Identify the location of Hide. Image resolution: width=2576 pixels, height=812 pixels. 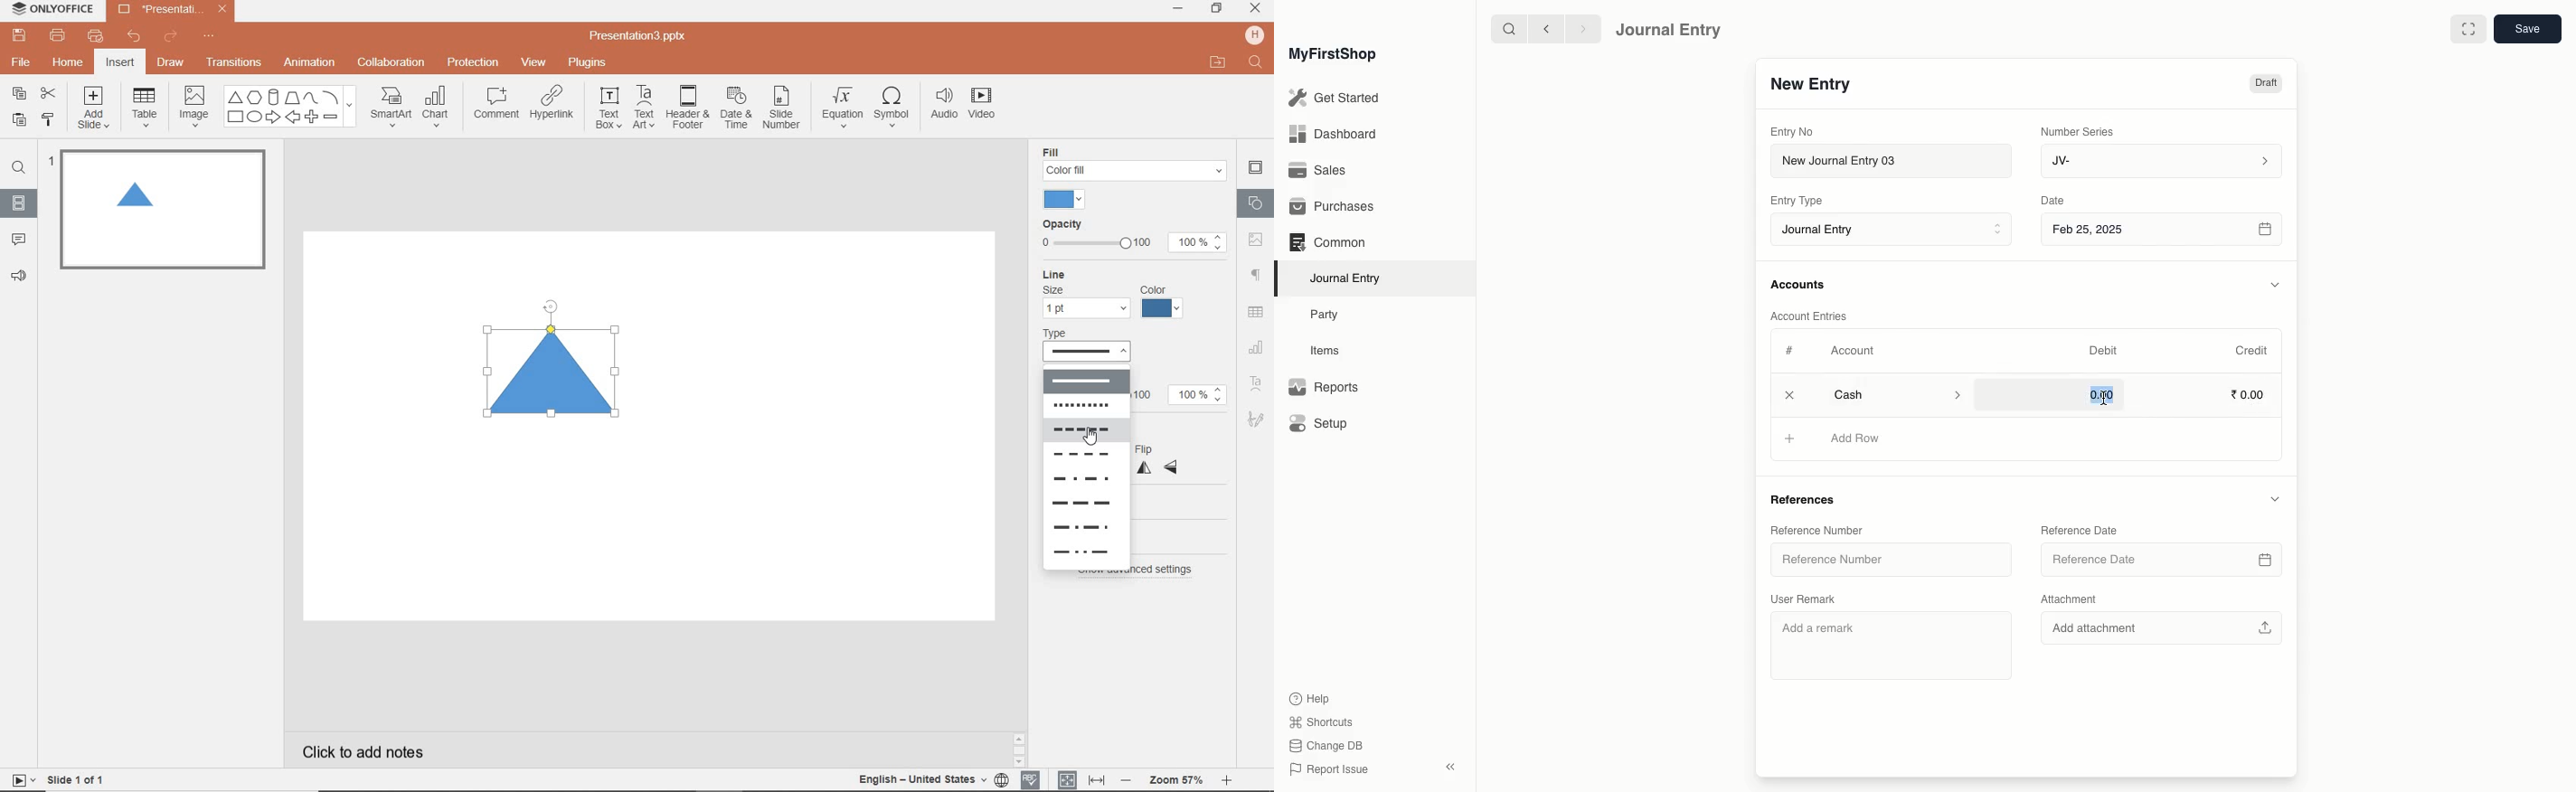
(2276, 285).